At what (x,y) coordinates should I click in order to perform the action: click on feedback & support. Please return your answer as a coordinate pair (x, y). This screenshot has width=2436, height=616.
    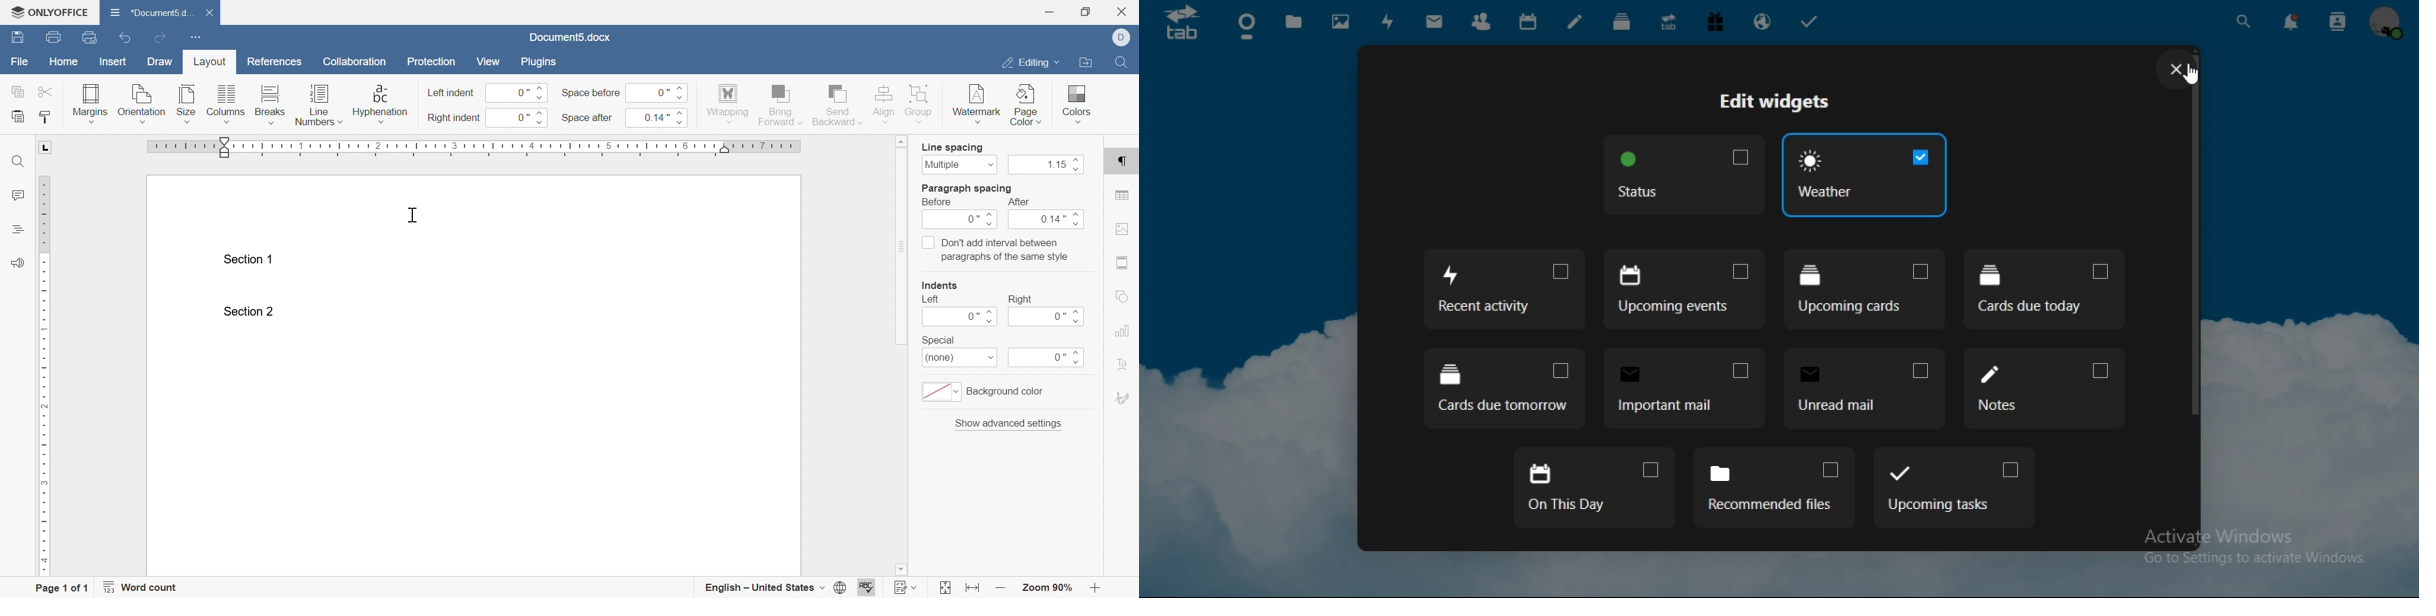
    Looking at the image, I should click on (18, 263).